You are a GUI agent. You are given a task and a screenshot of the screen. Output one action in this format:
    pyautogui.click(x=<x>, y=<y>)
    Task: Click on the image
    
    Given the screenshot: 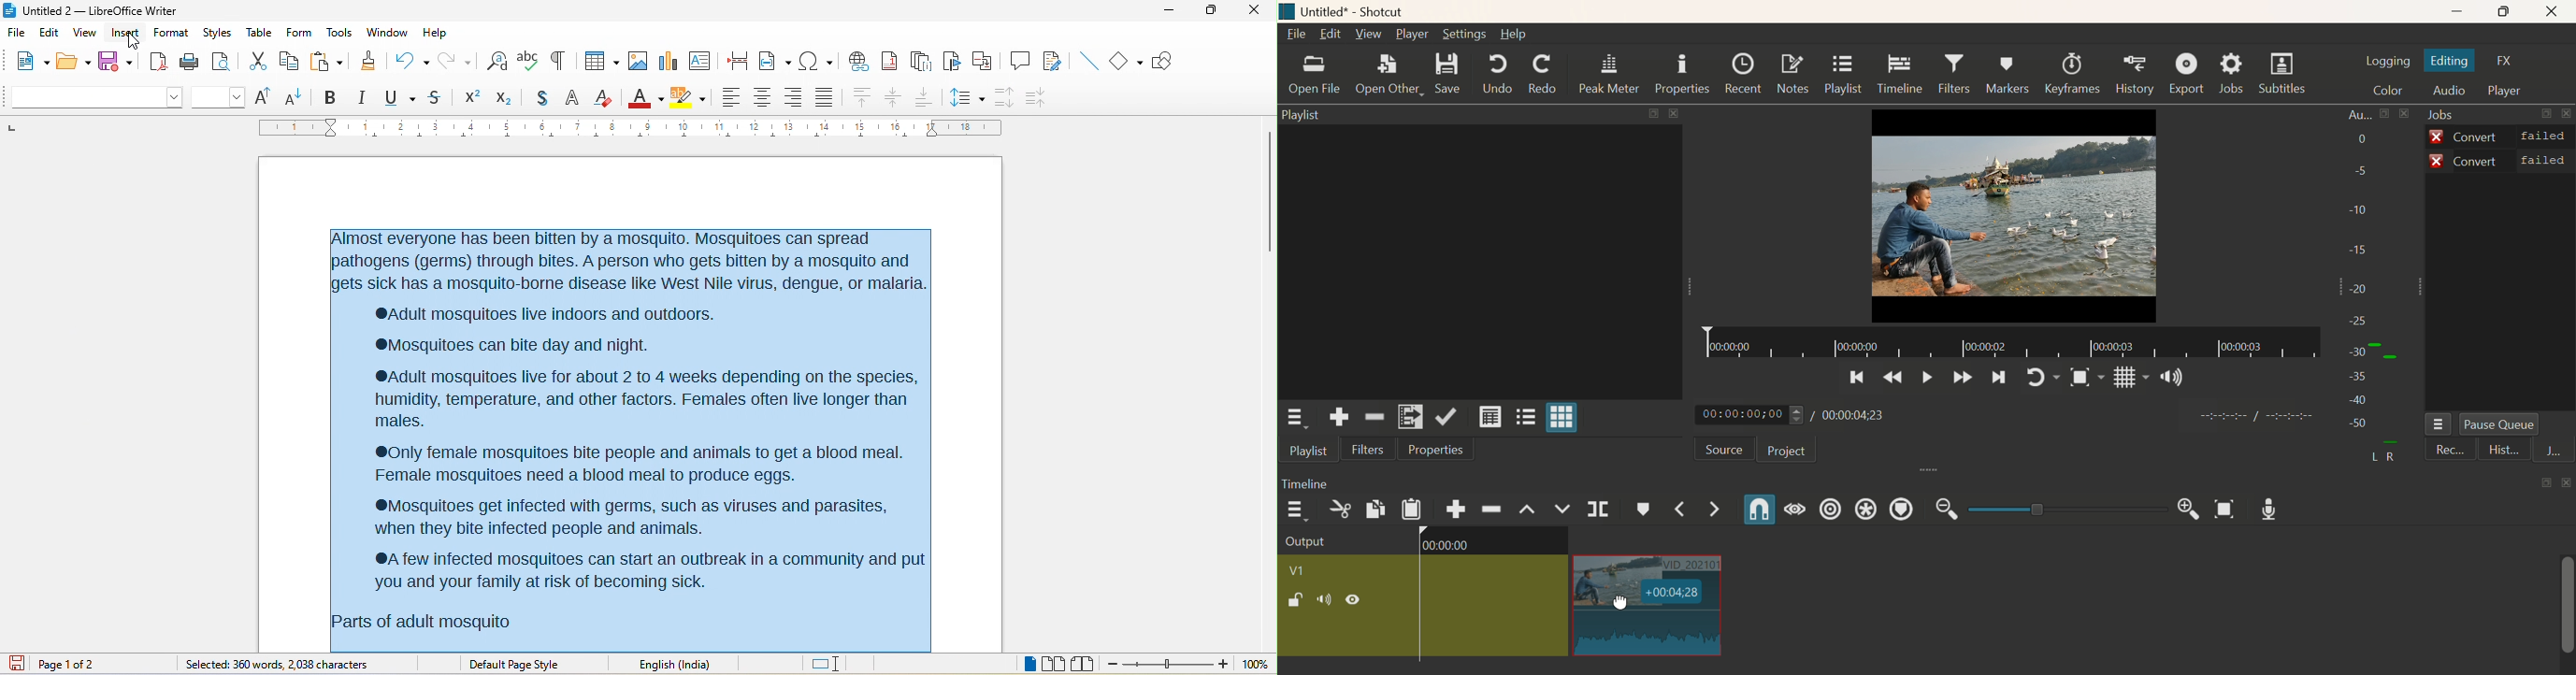 What is the action you would take?
    pyautogui.click(x=639, y=60)
    